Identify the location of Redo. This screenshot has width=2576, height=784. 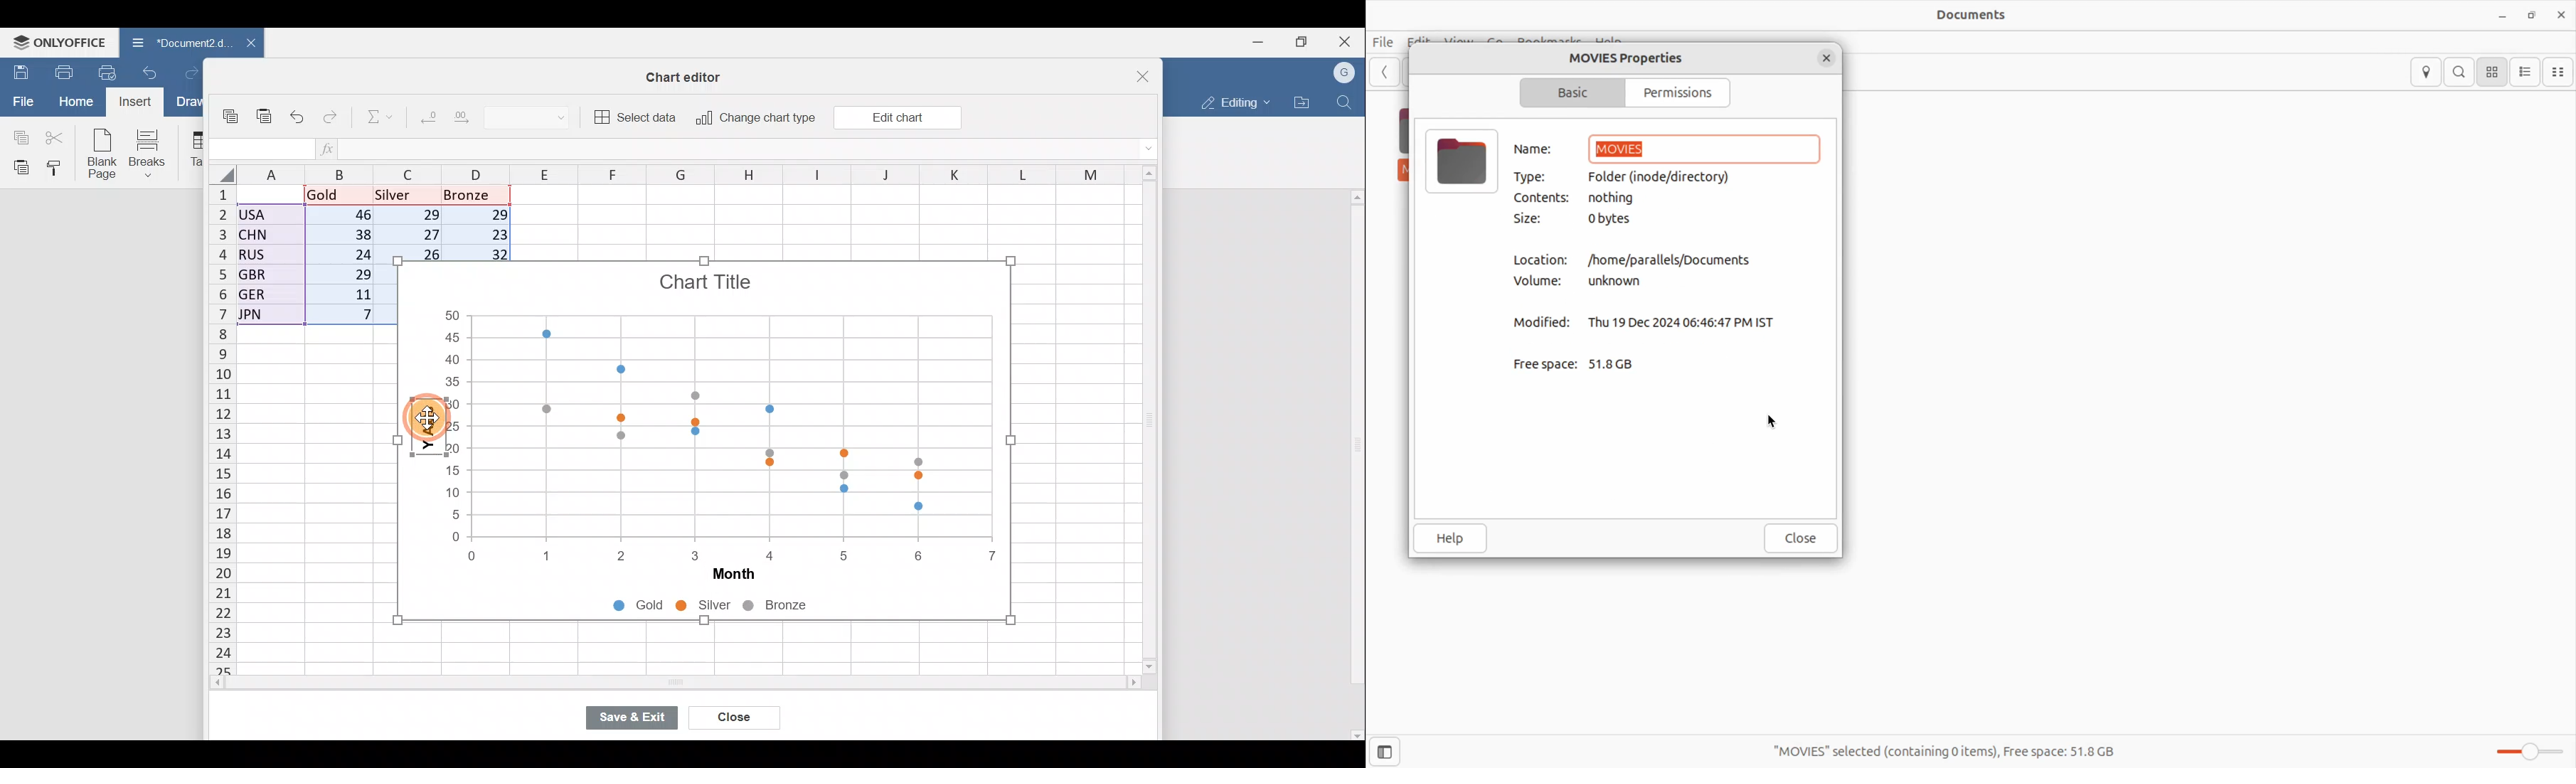
(333, 114).